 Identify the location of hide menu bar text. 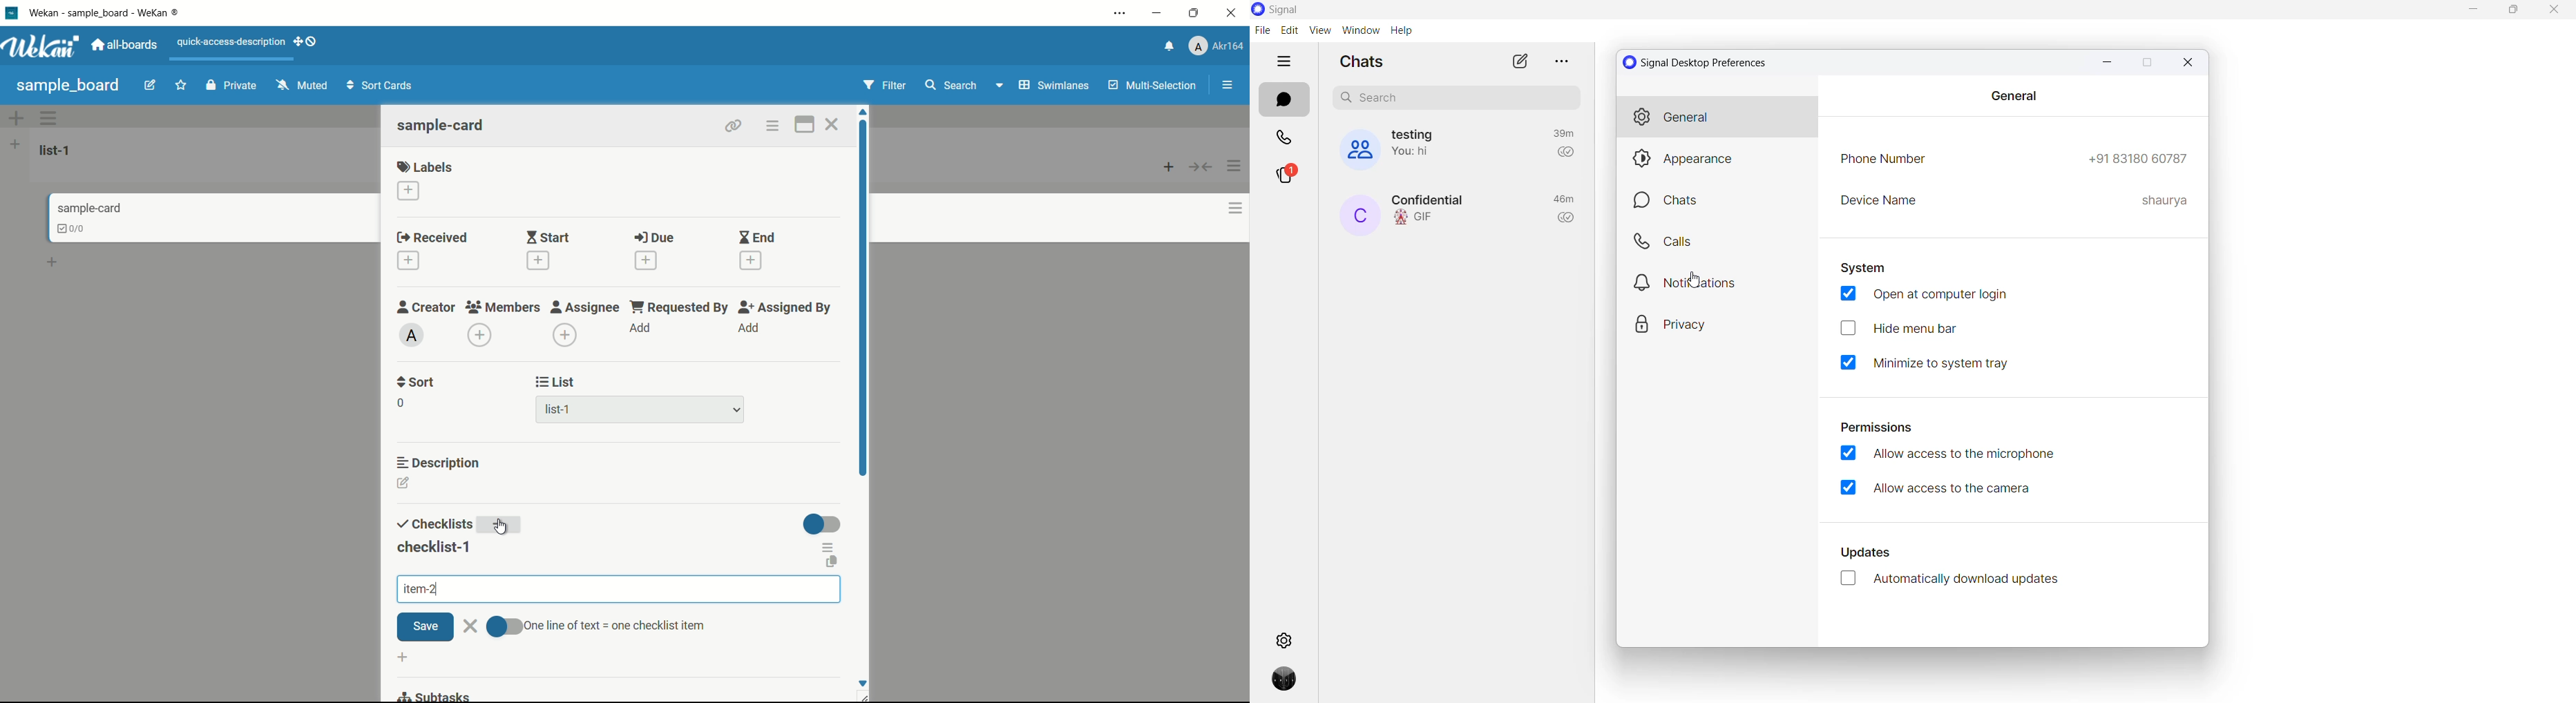
(1936, 329).